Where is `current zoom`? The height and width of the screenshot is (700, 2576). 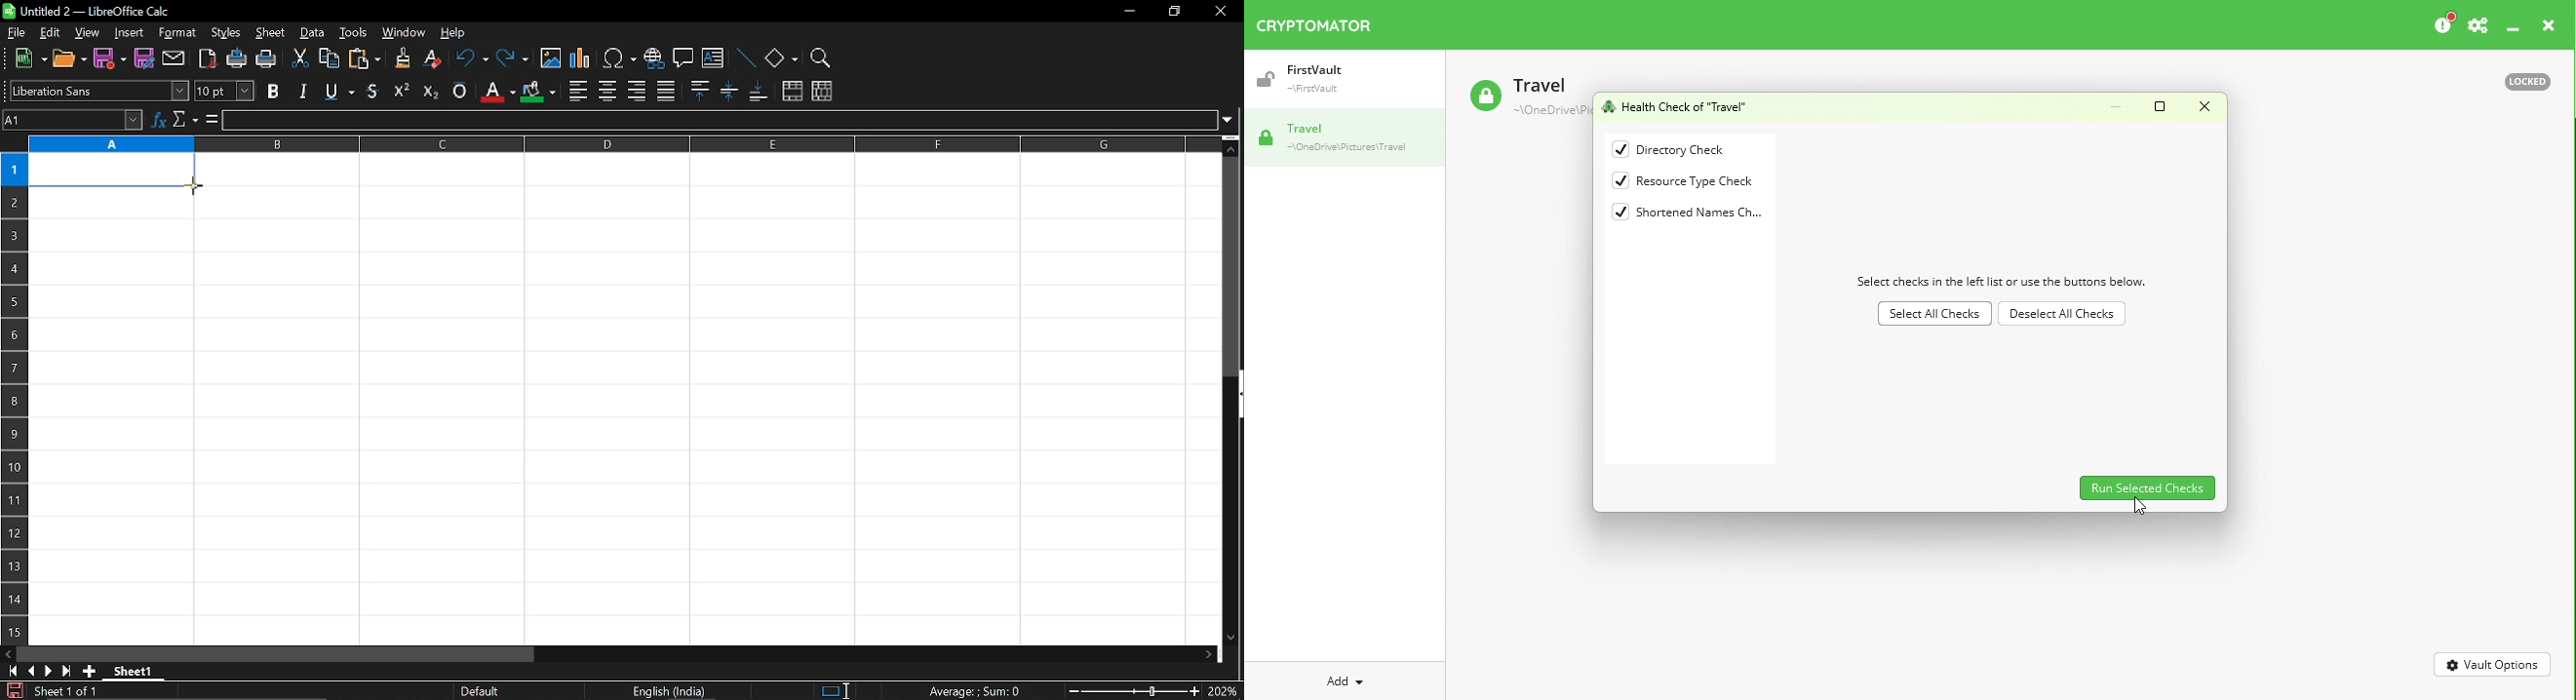
current zoom is located at coordinates (1225, 692).